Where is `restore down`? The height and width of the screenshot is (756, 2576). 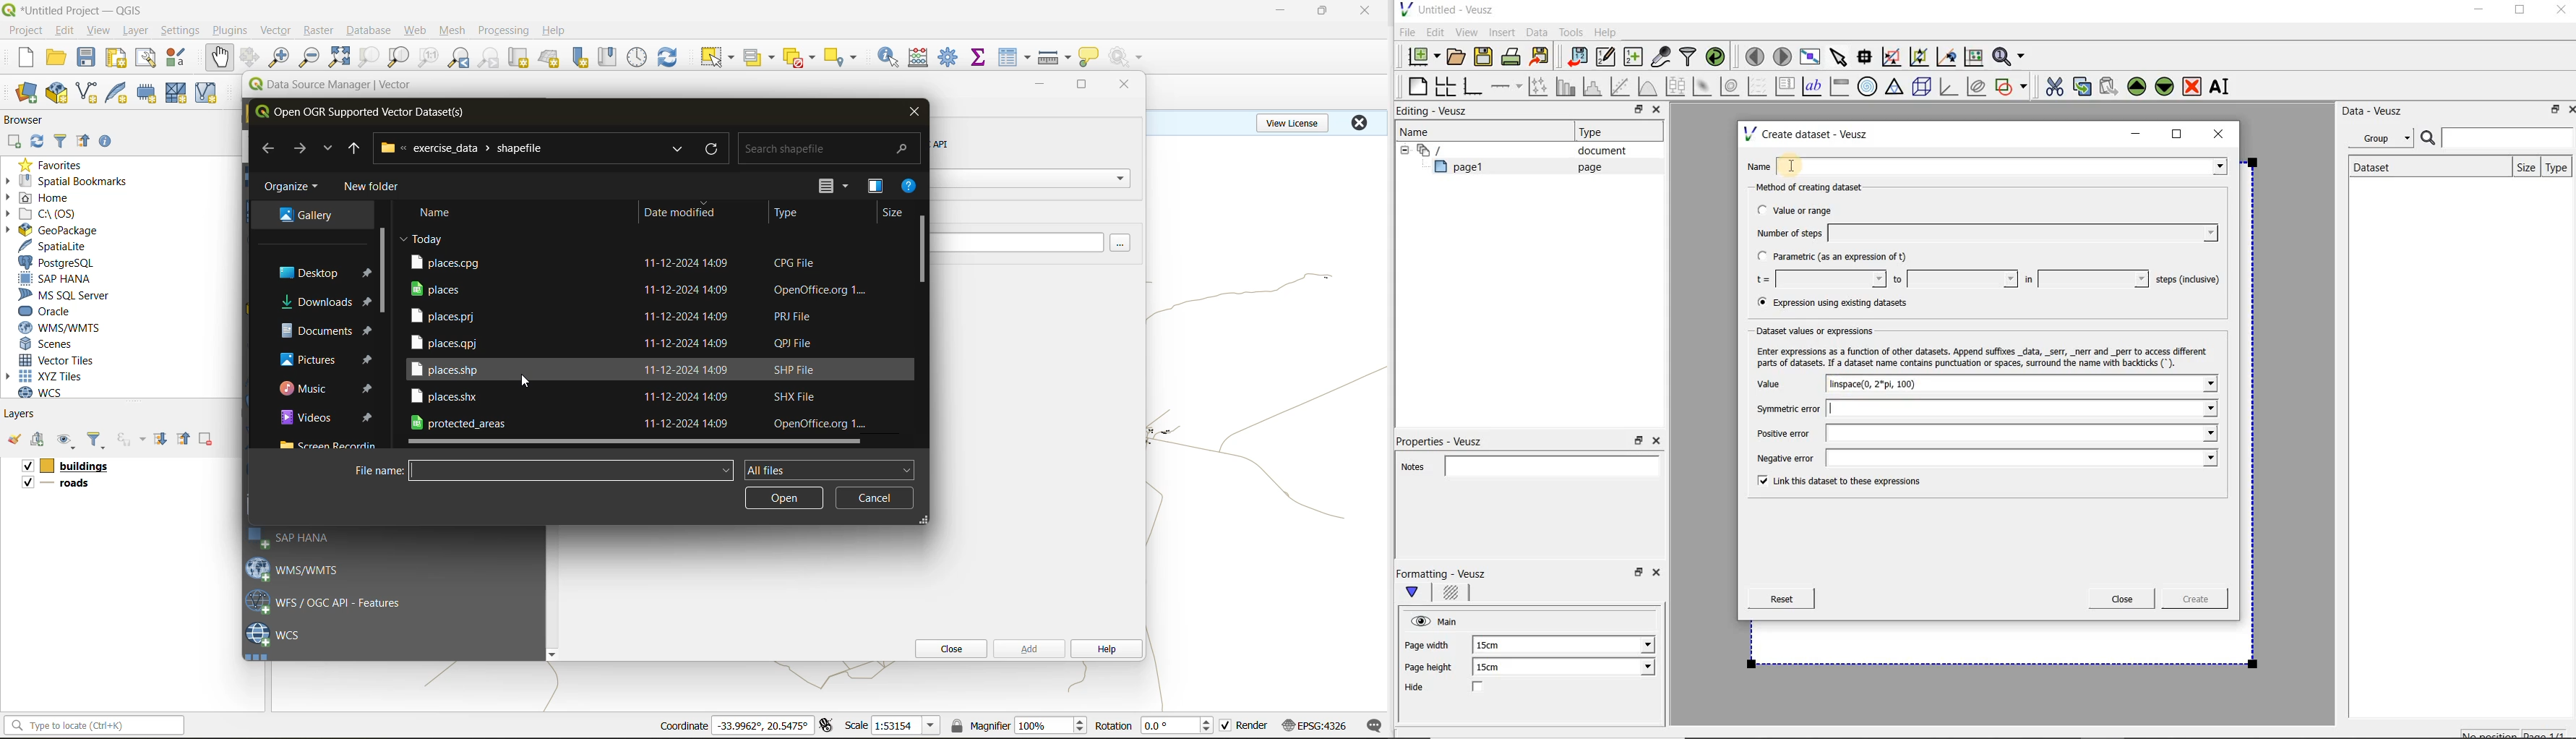
restore down is located at coordinates (1639, 441).